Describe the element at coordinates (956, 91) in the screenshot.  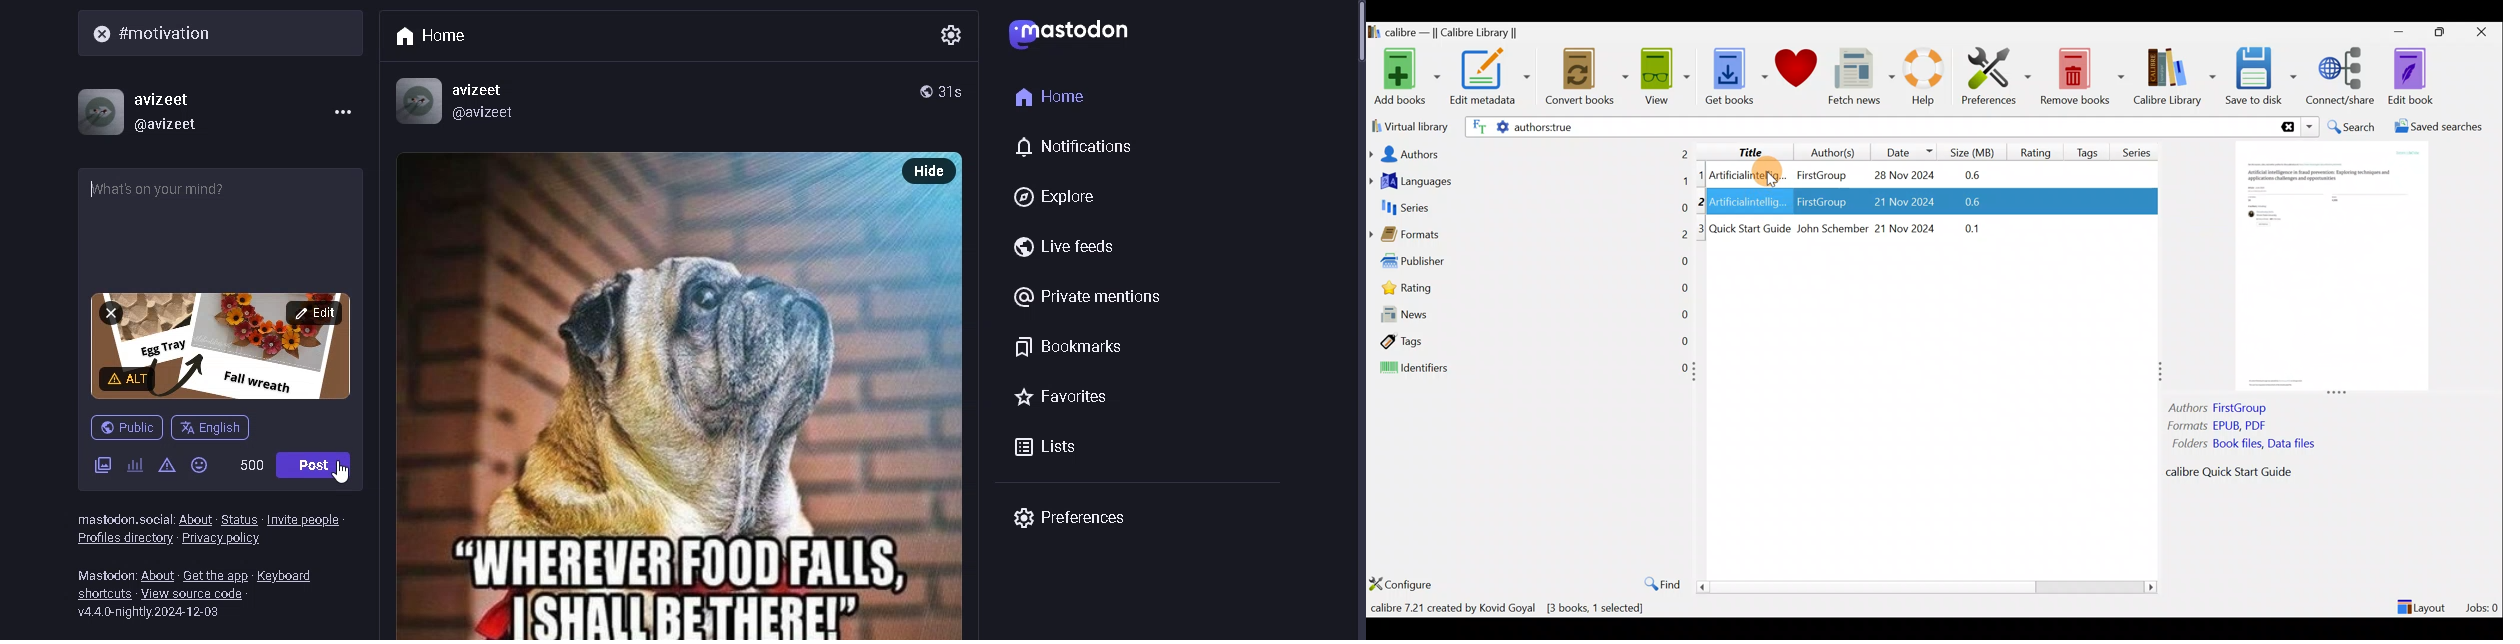
I see `time posted` at that location.